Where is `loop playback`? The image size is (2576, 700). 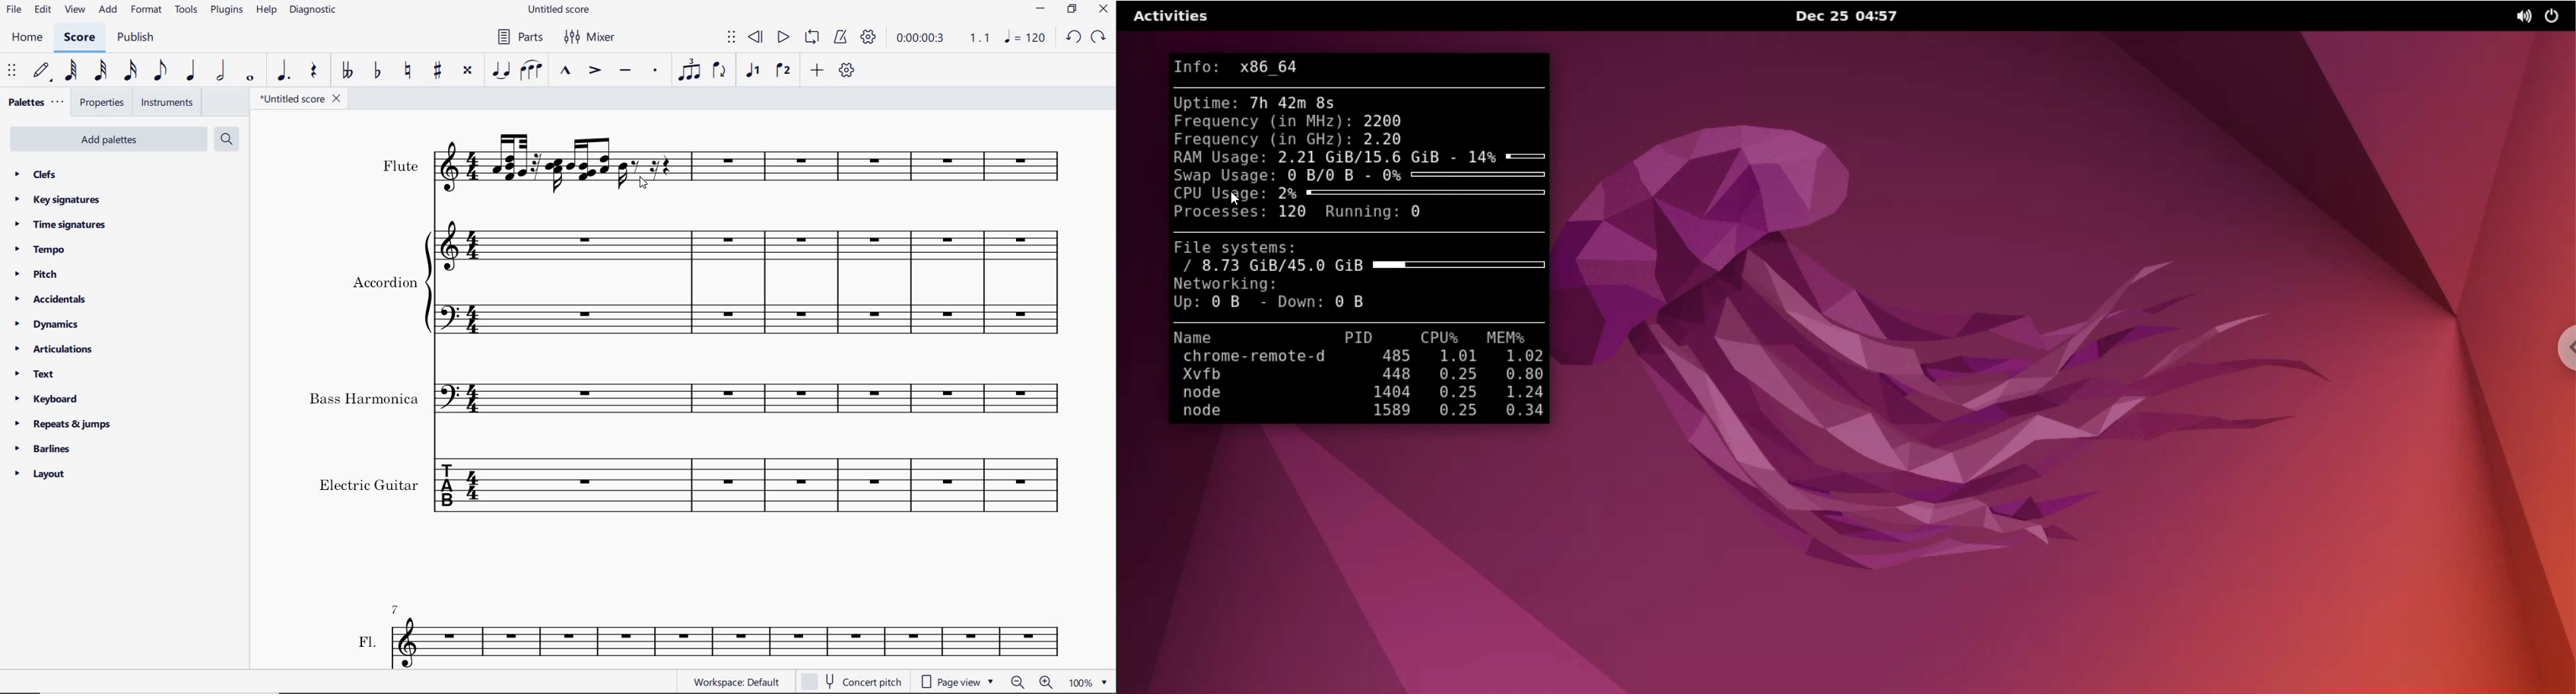 loop playback is located at coordinates (812, 37).